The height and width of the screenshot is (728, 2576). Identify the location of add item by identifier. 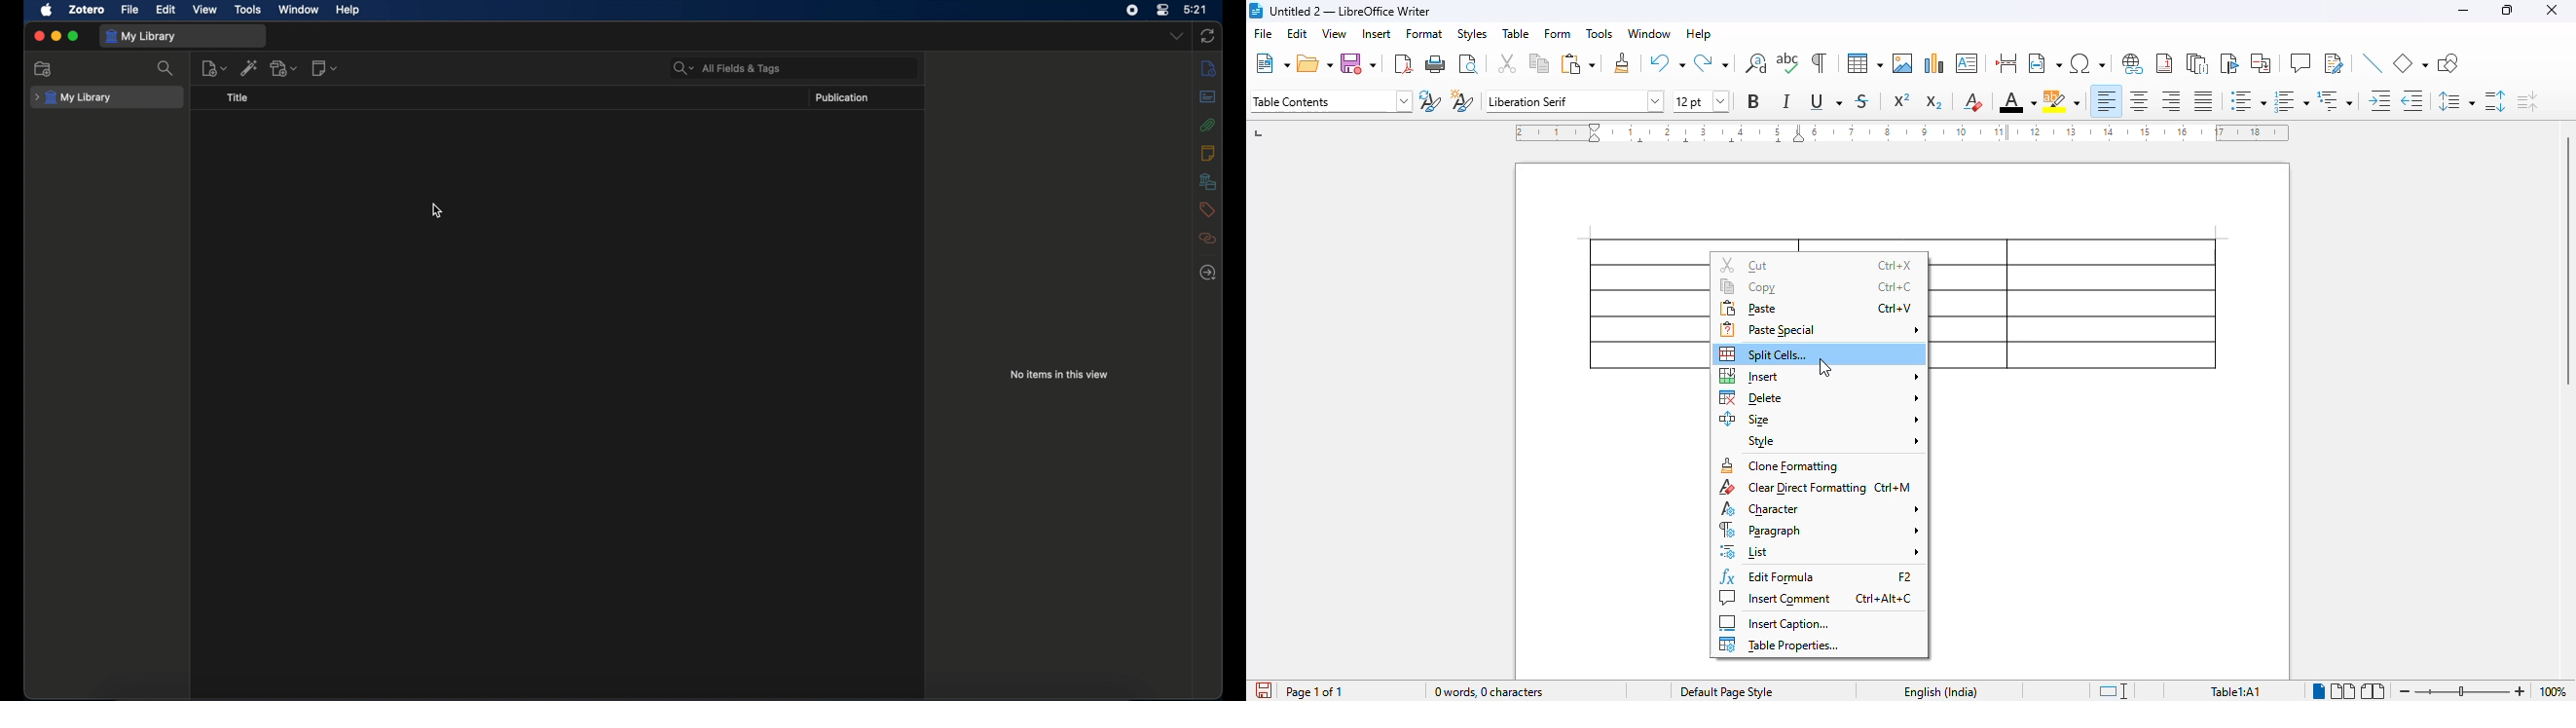
(250, 68).